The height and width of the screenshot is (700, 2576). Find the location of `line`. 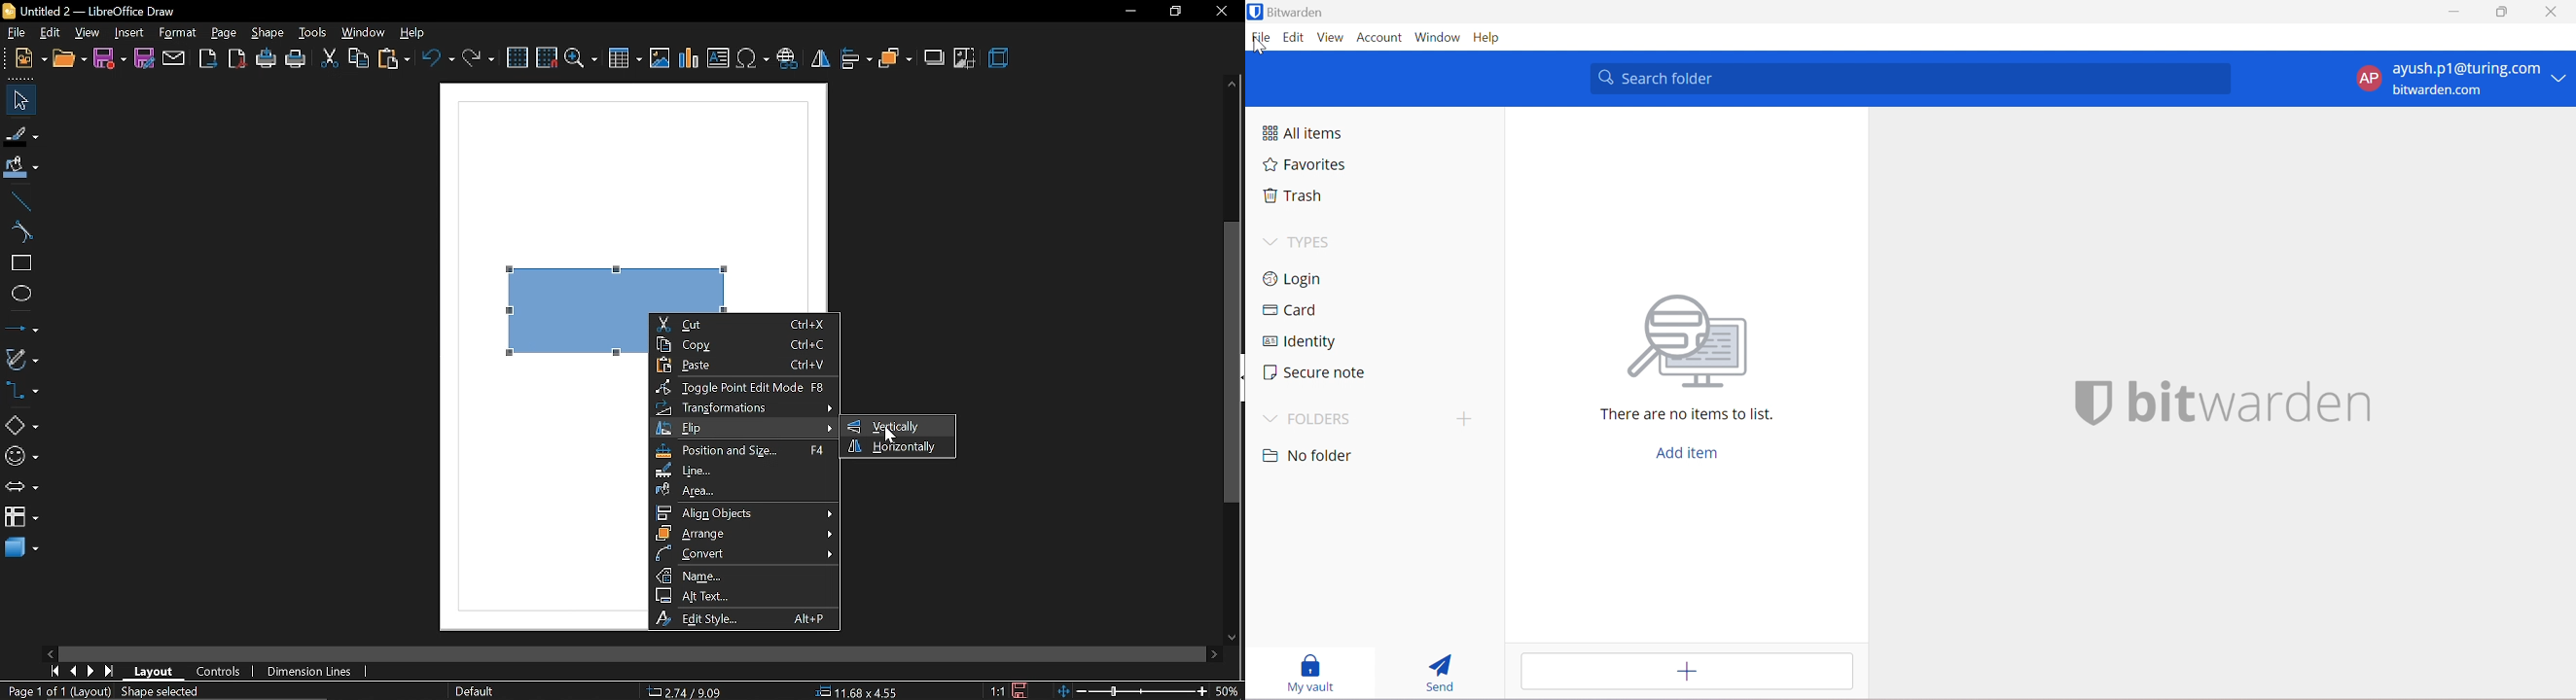

line is located at coordinates (743, 472).